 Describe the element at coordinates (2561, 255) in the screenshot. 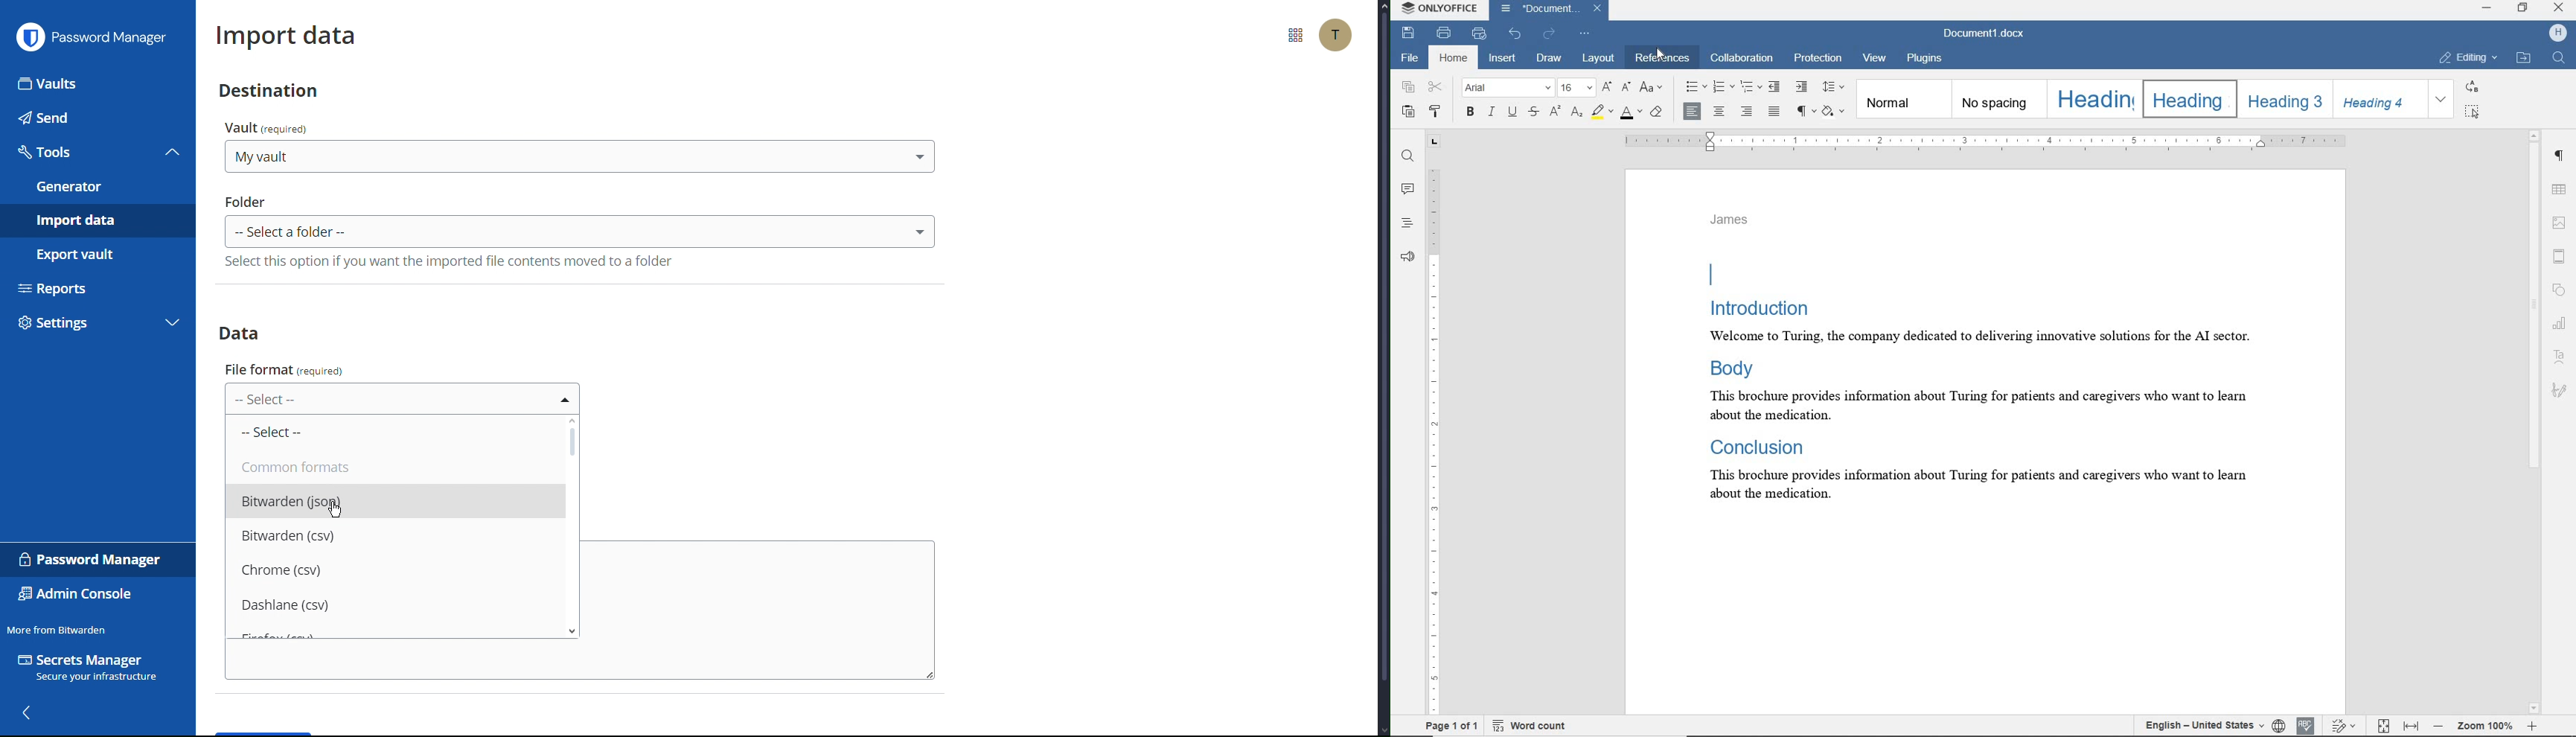

I see `header & footer` at that location.